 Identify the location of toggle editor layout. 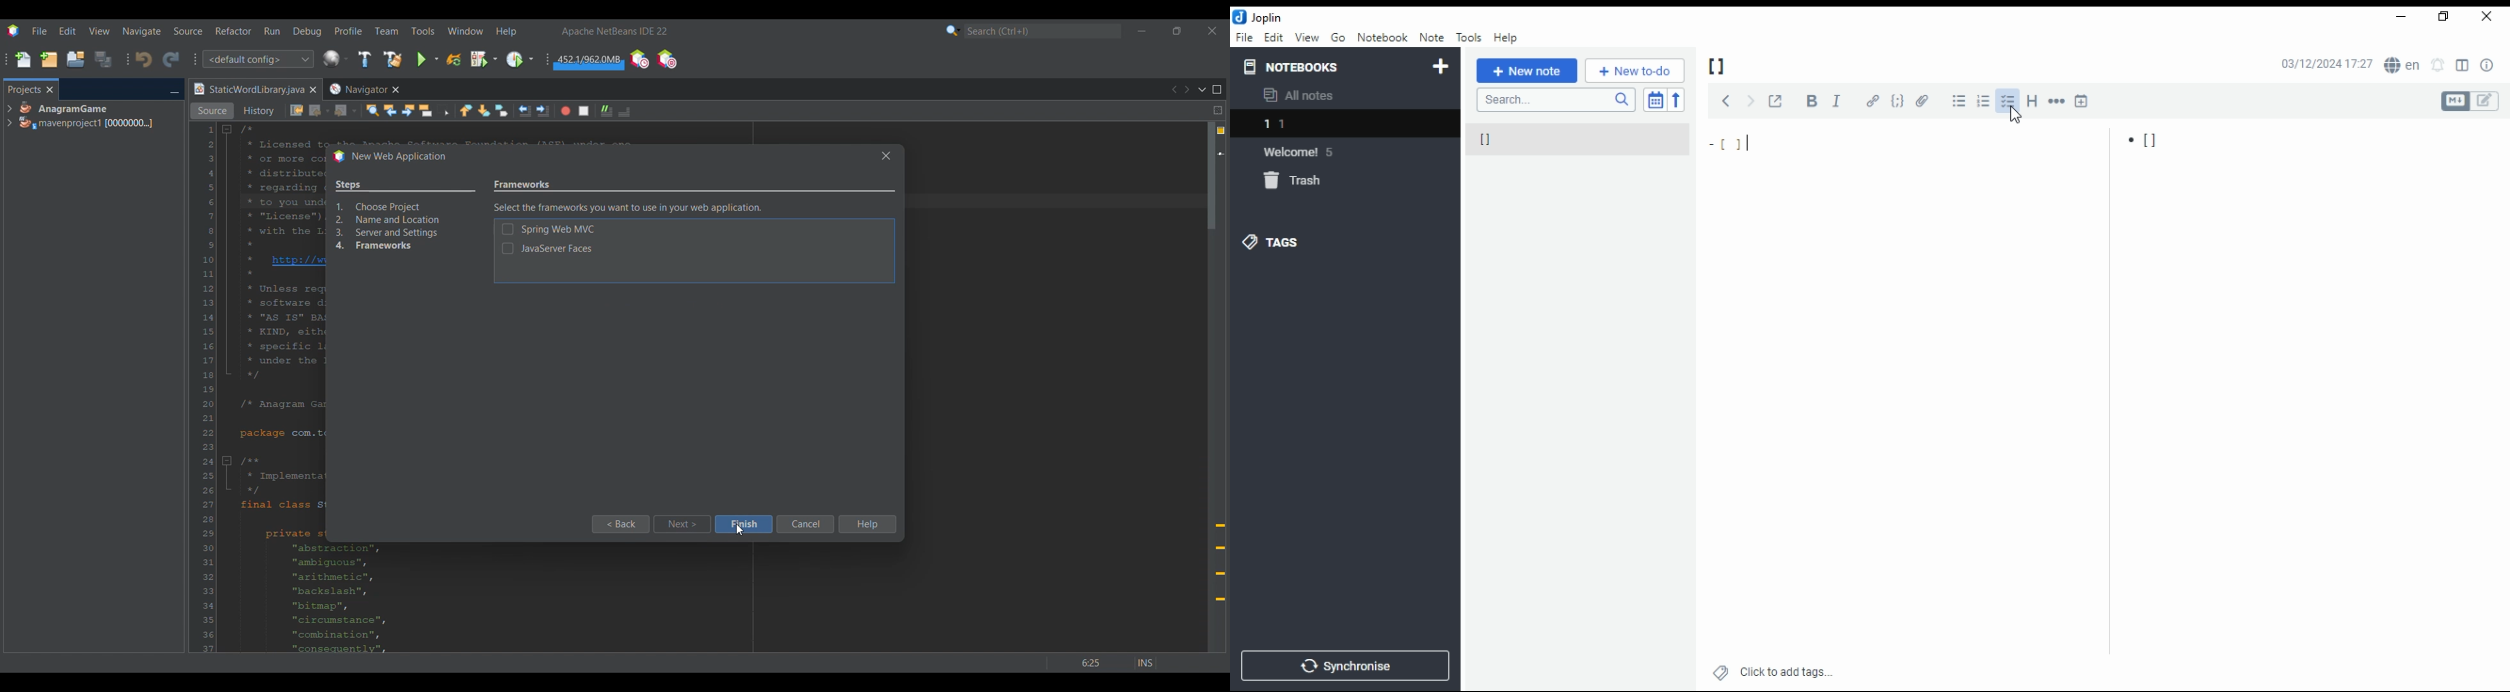
(2463, 63).